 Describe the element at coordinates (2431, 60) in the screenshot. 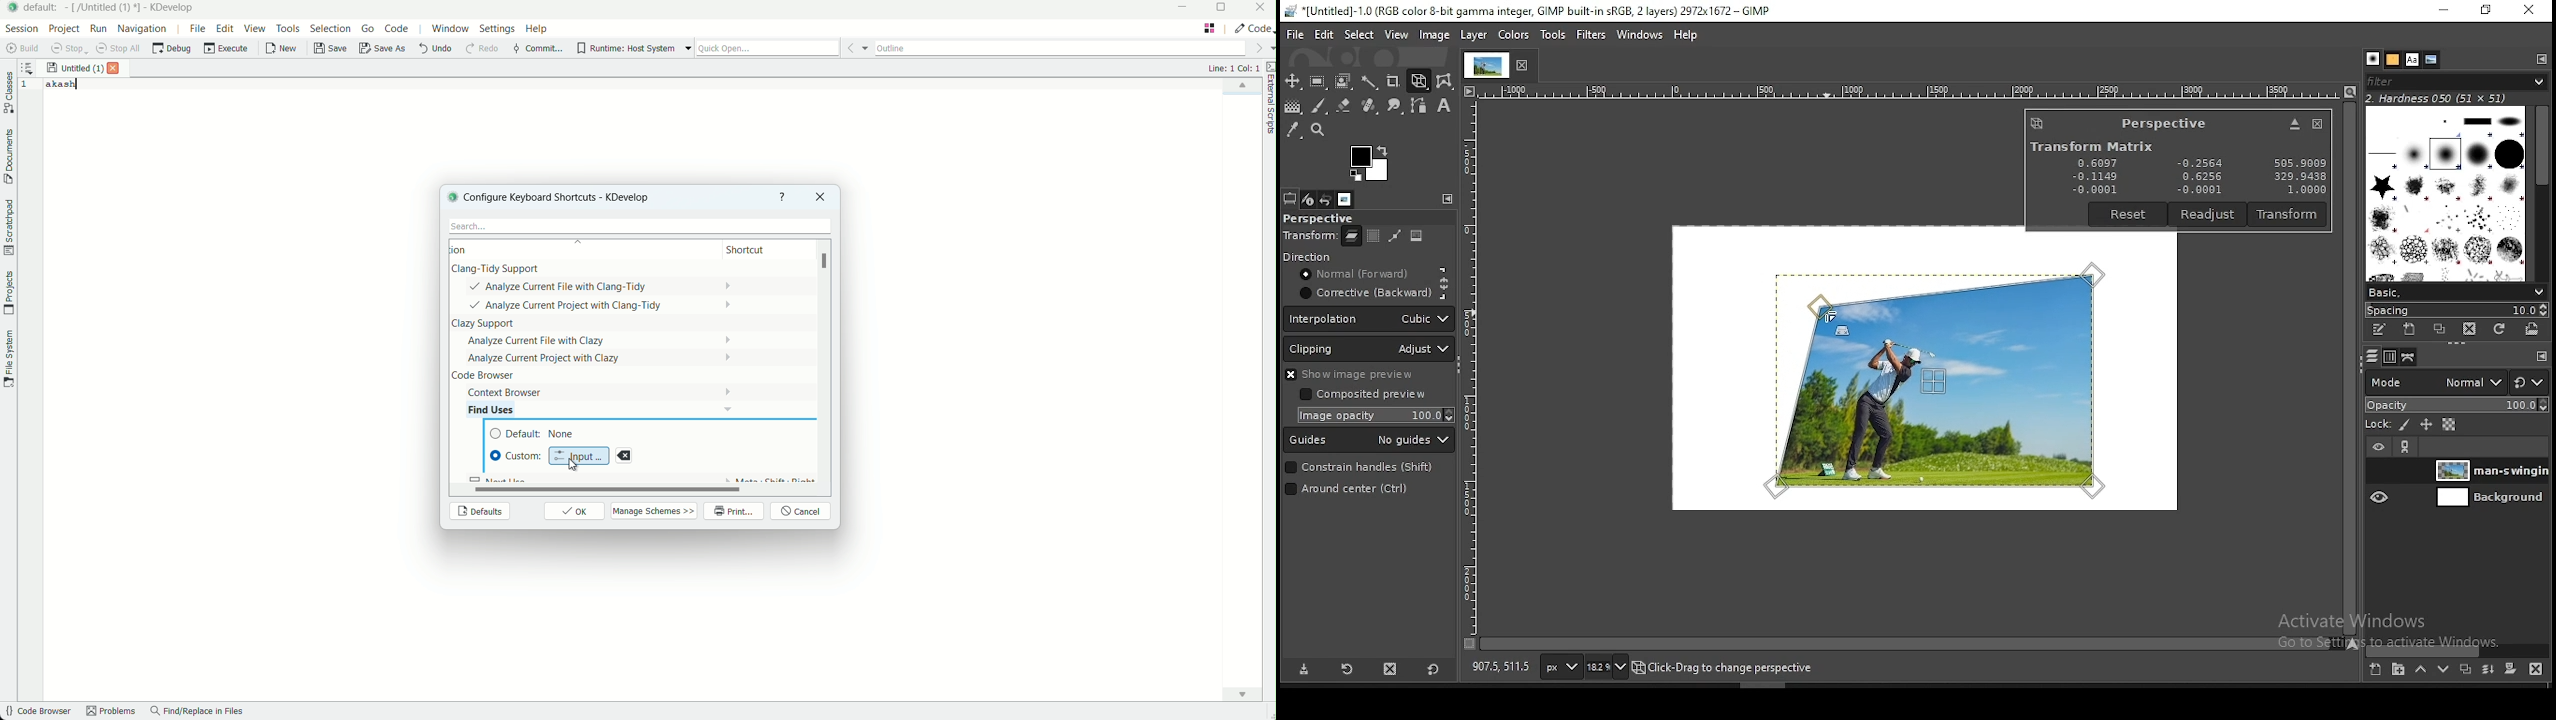

I see `document history` at that location.